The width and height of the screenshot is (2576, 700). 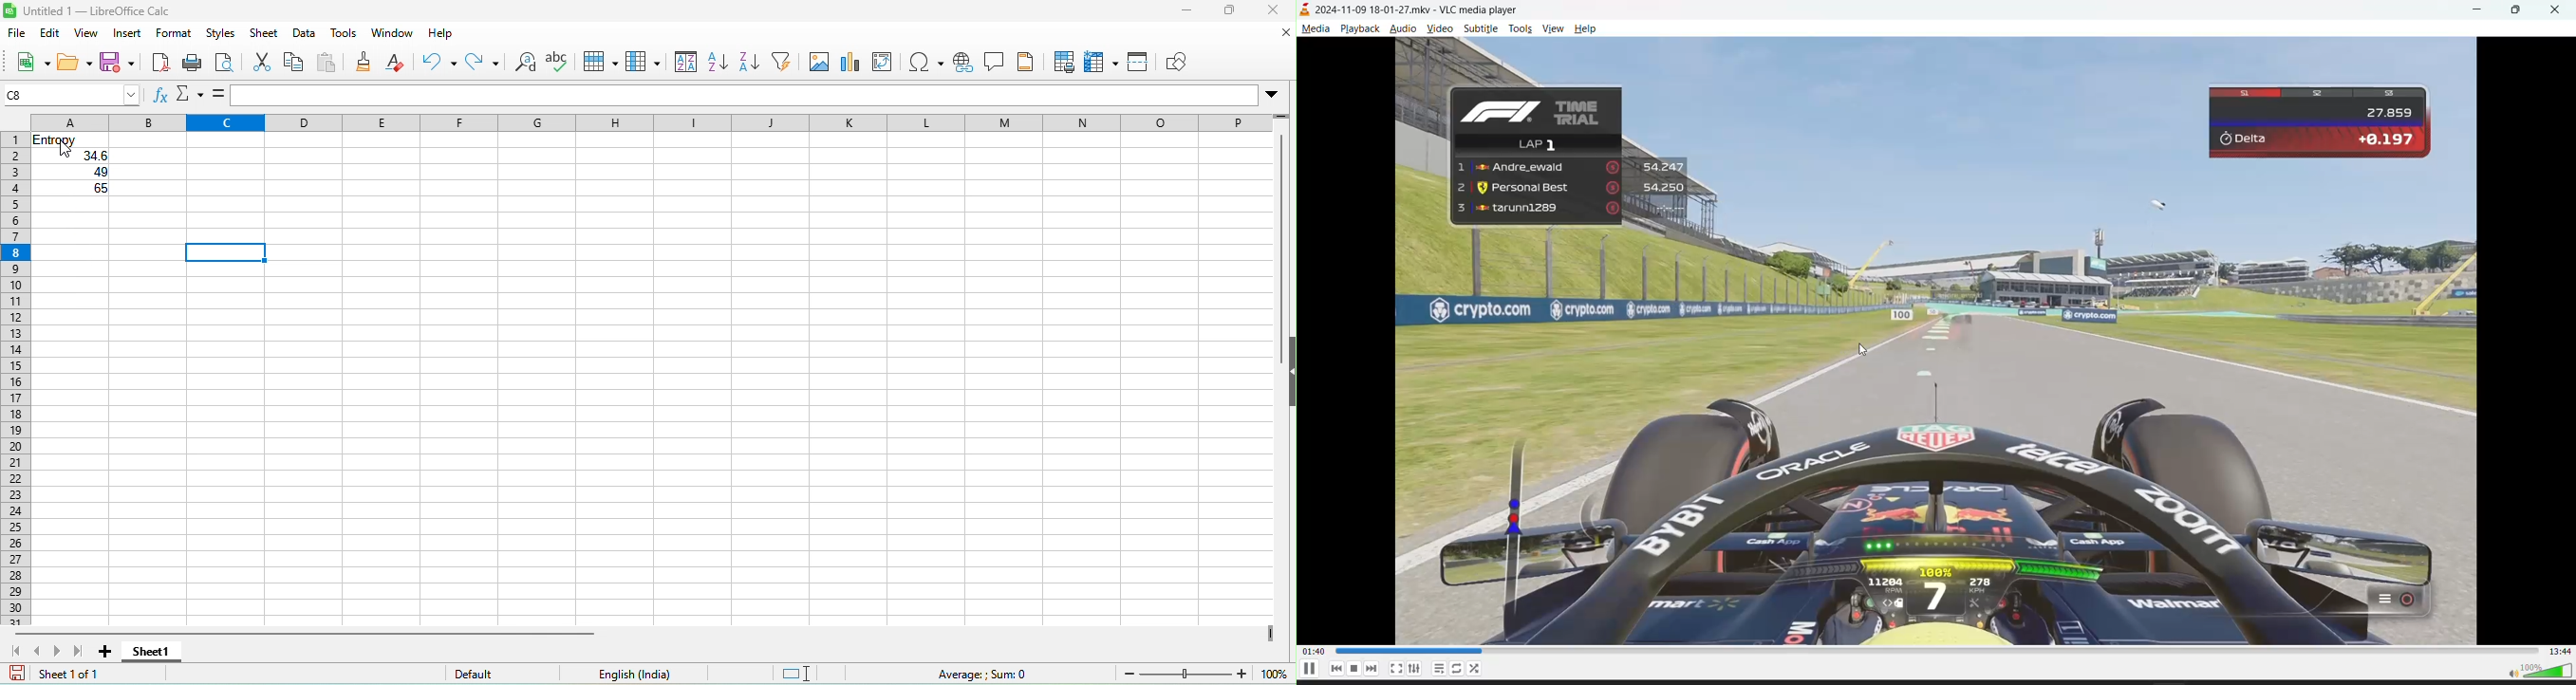 I want to click on print preview, so click(x=229, y=64).